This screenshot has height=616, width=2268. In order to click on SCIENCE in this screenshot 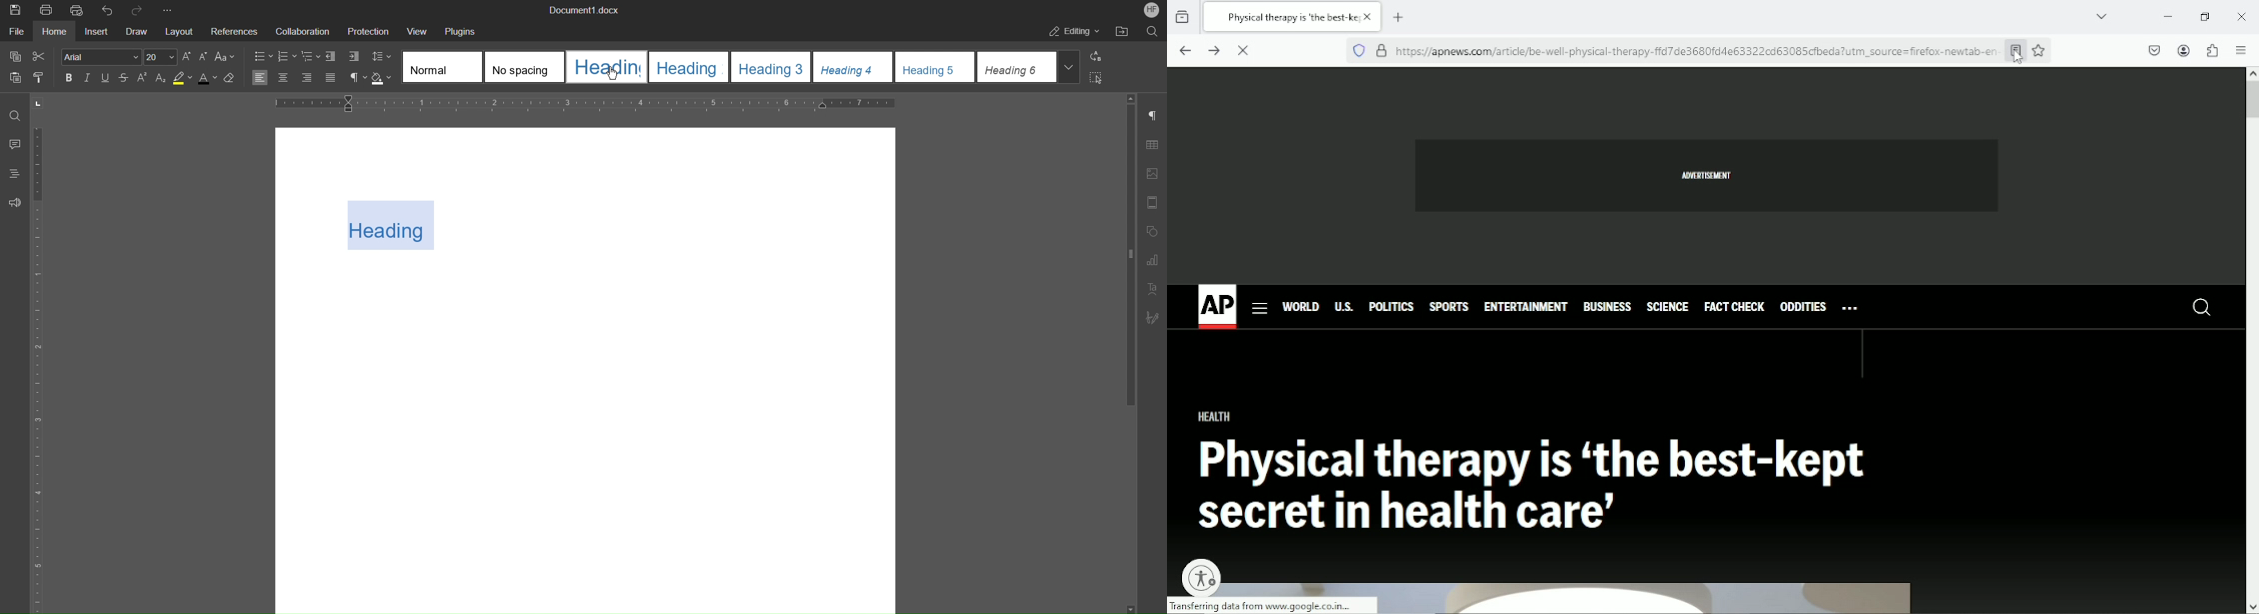, I will do `click(1667, 305)`.